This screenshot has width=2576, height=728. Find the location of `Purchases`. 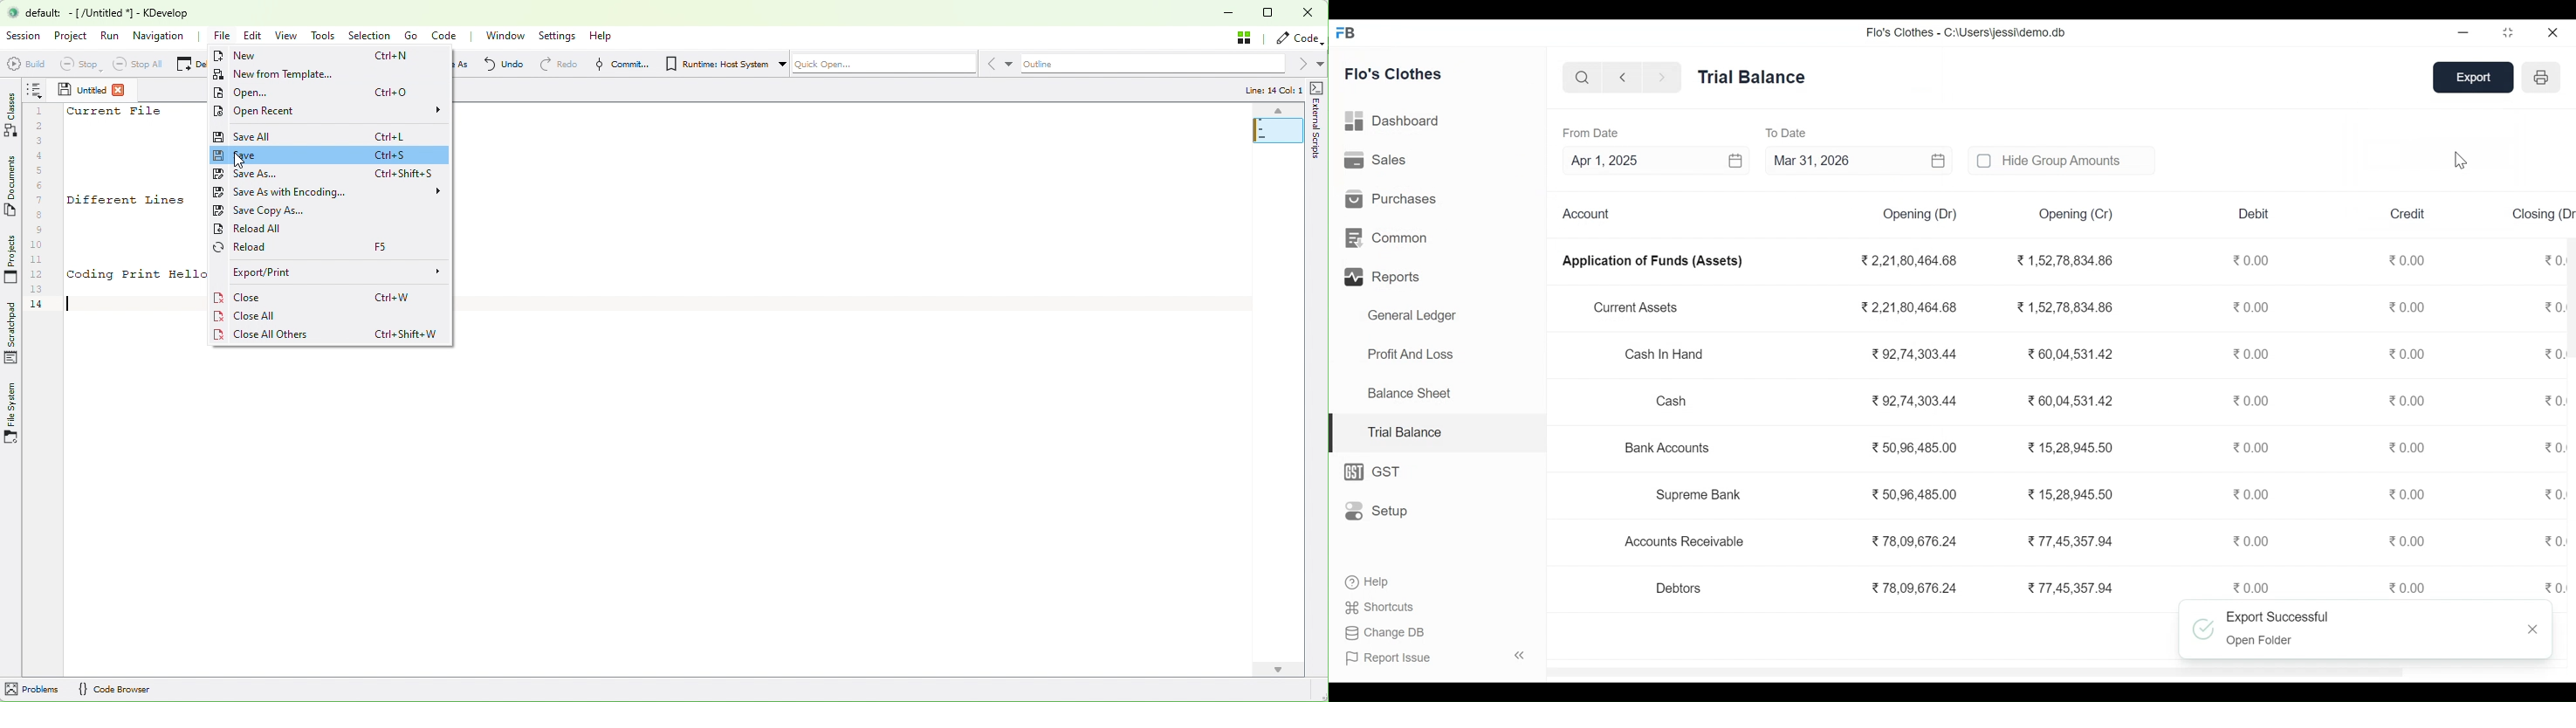

Purchases is located at coordinates (1392, 199).